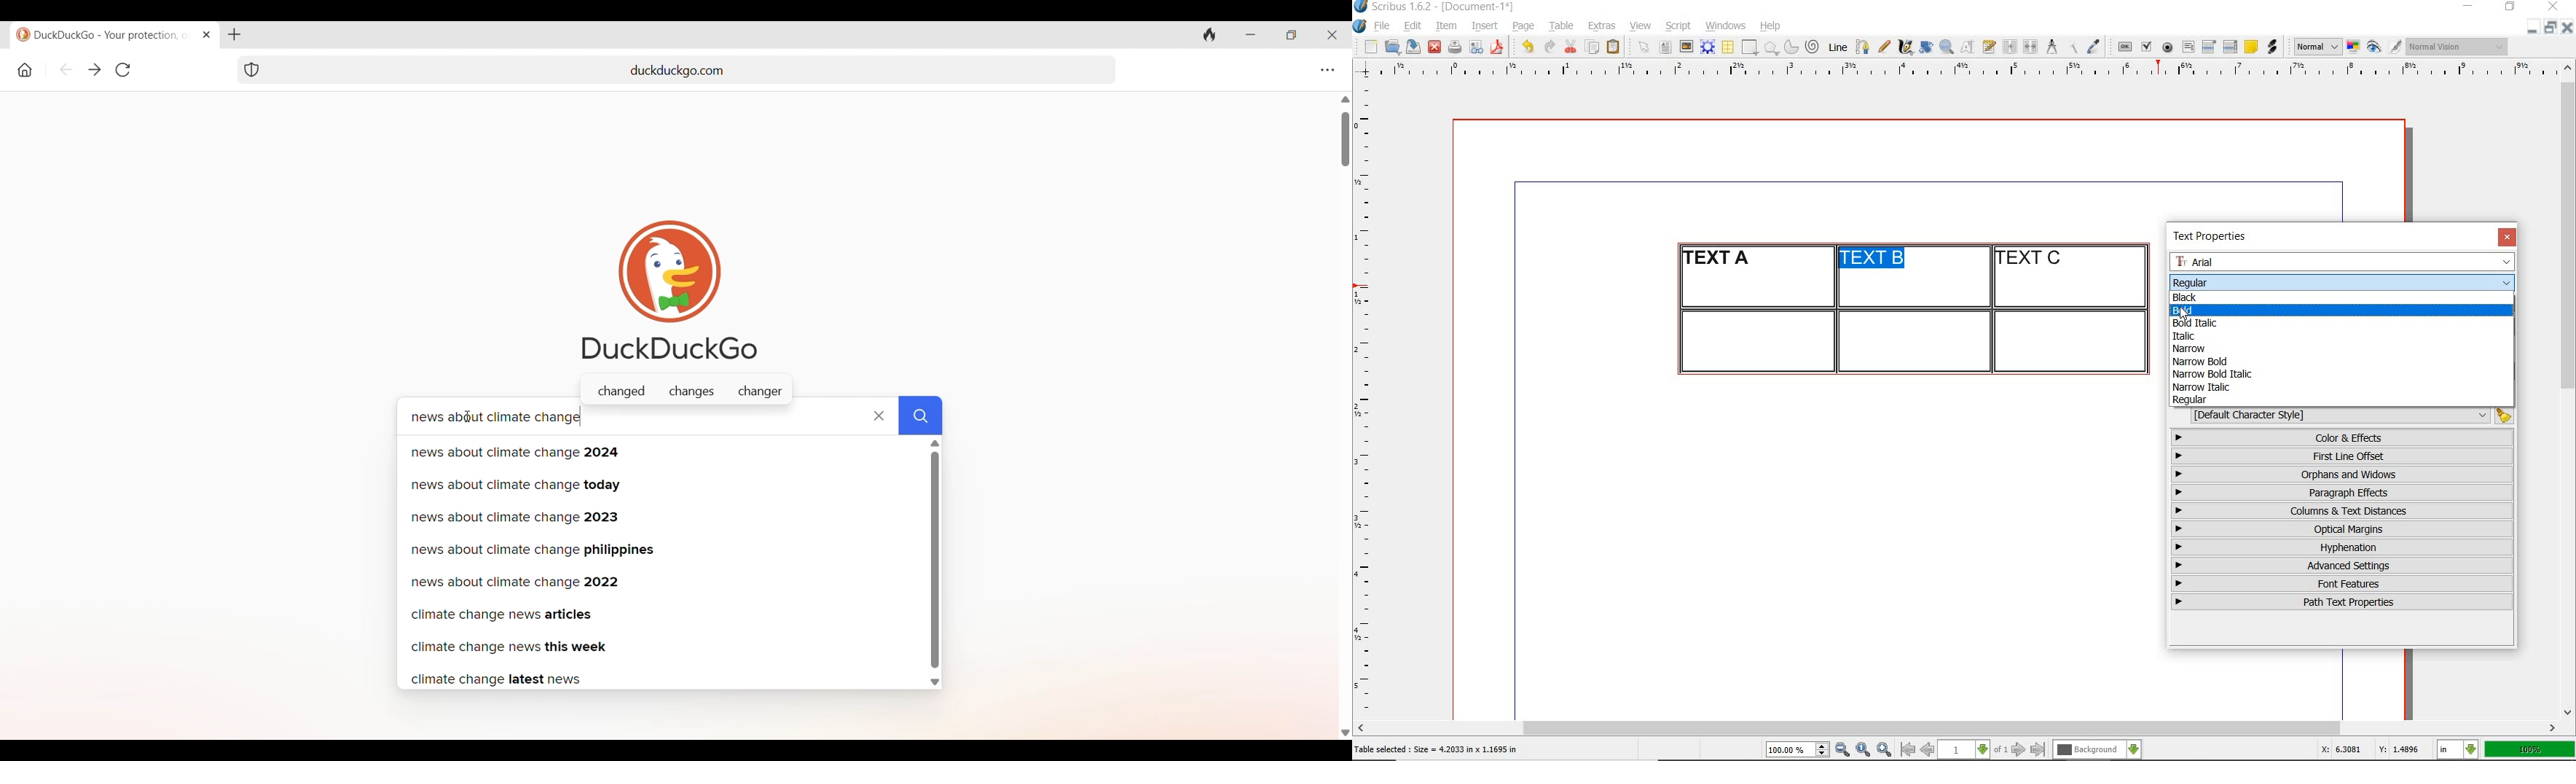 The image size is (2576, 784). I want to click on rotate item, so click(1926, 47).